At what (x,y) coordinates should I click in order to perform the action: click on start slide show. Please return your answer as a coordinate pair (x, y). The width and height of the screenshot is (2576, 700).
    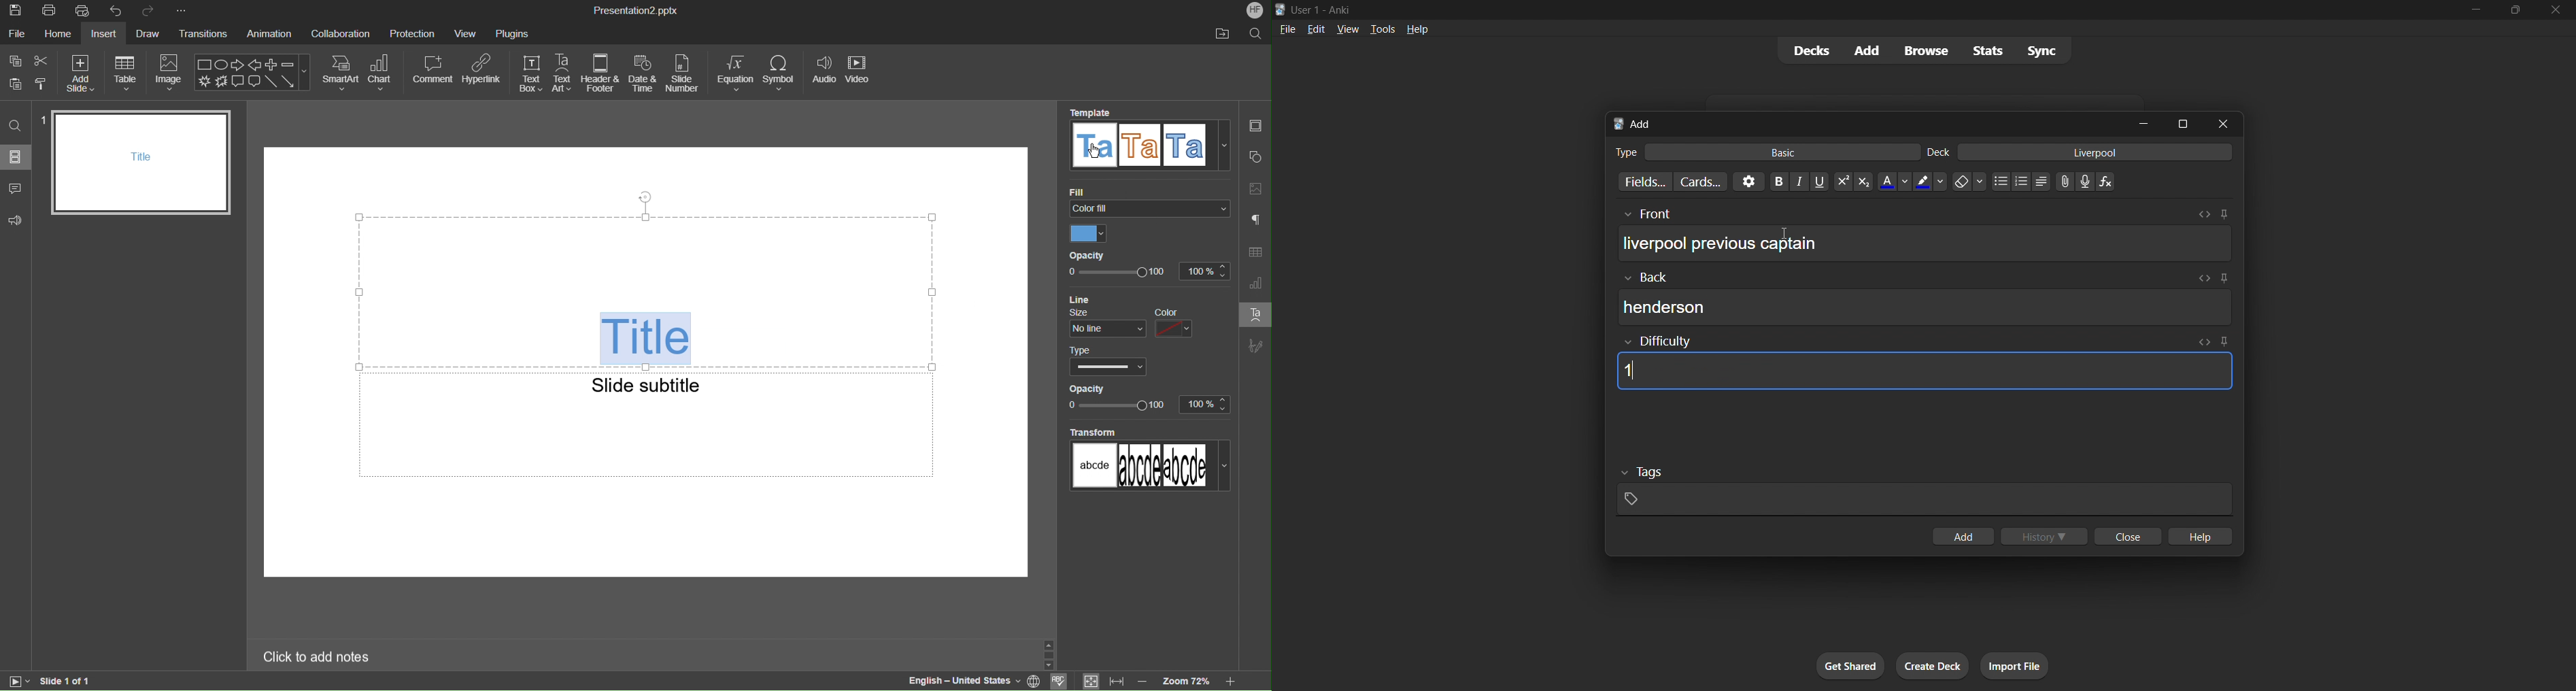
    Looking at the image, I should click on (20, 682).